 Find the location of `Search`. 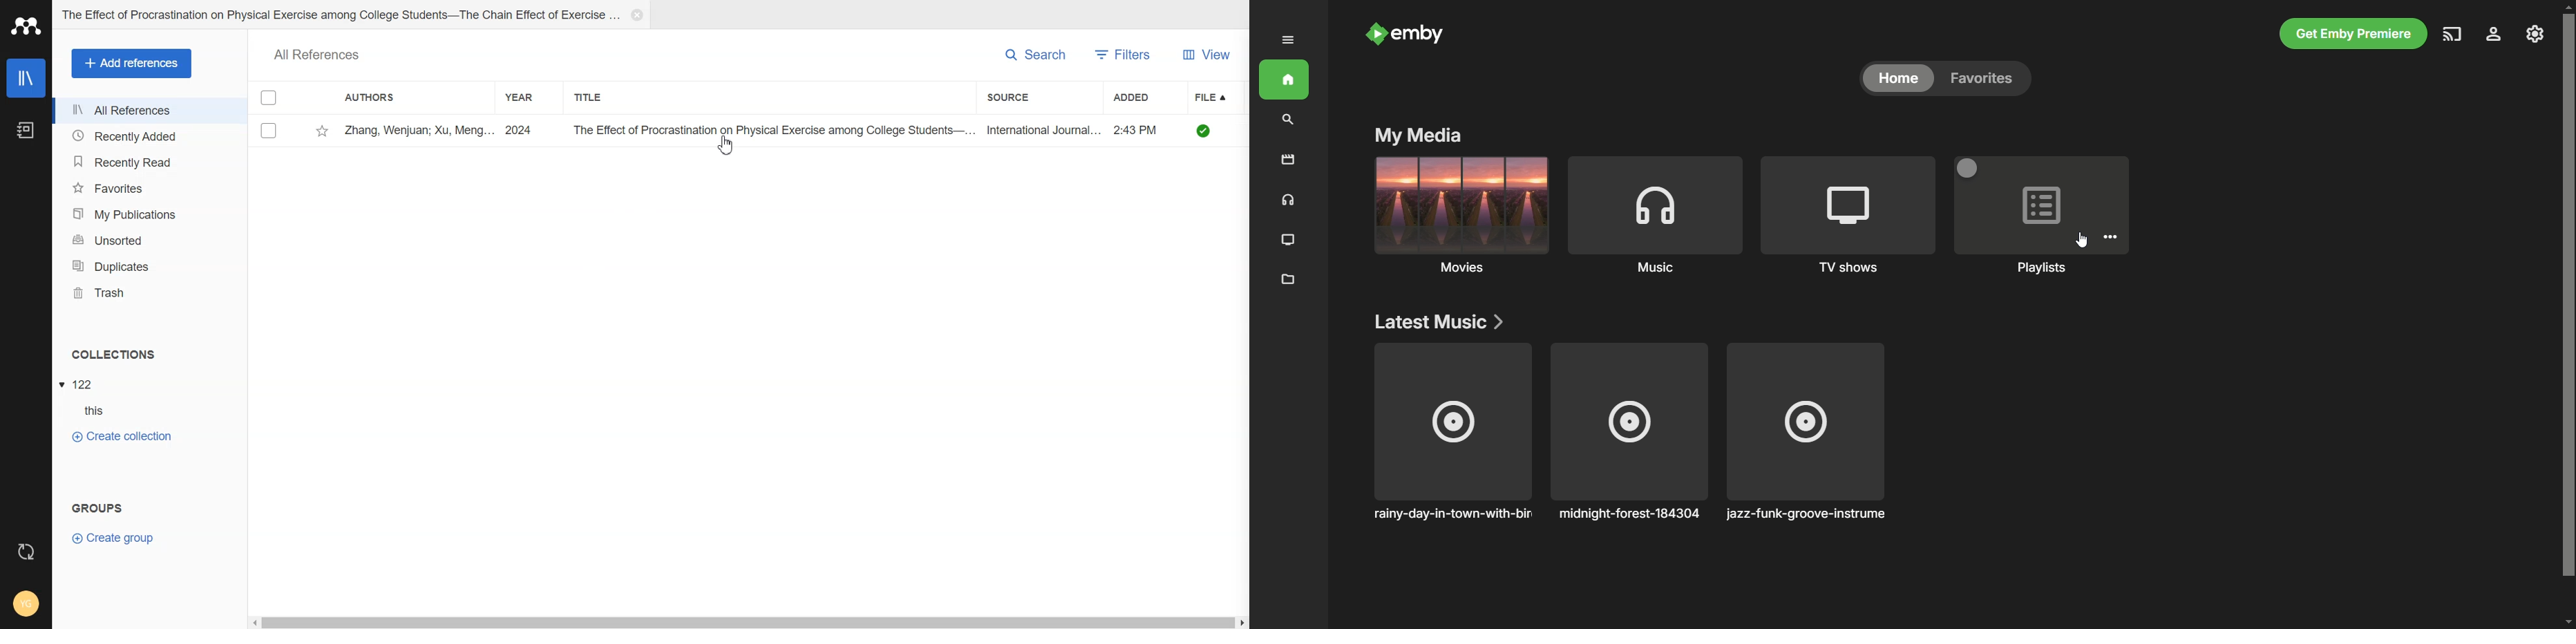

Search is located at coordinates (1034, 55).